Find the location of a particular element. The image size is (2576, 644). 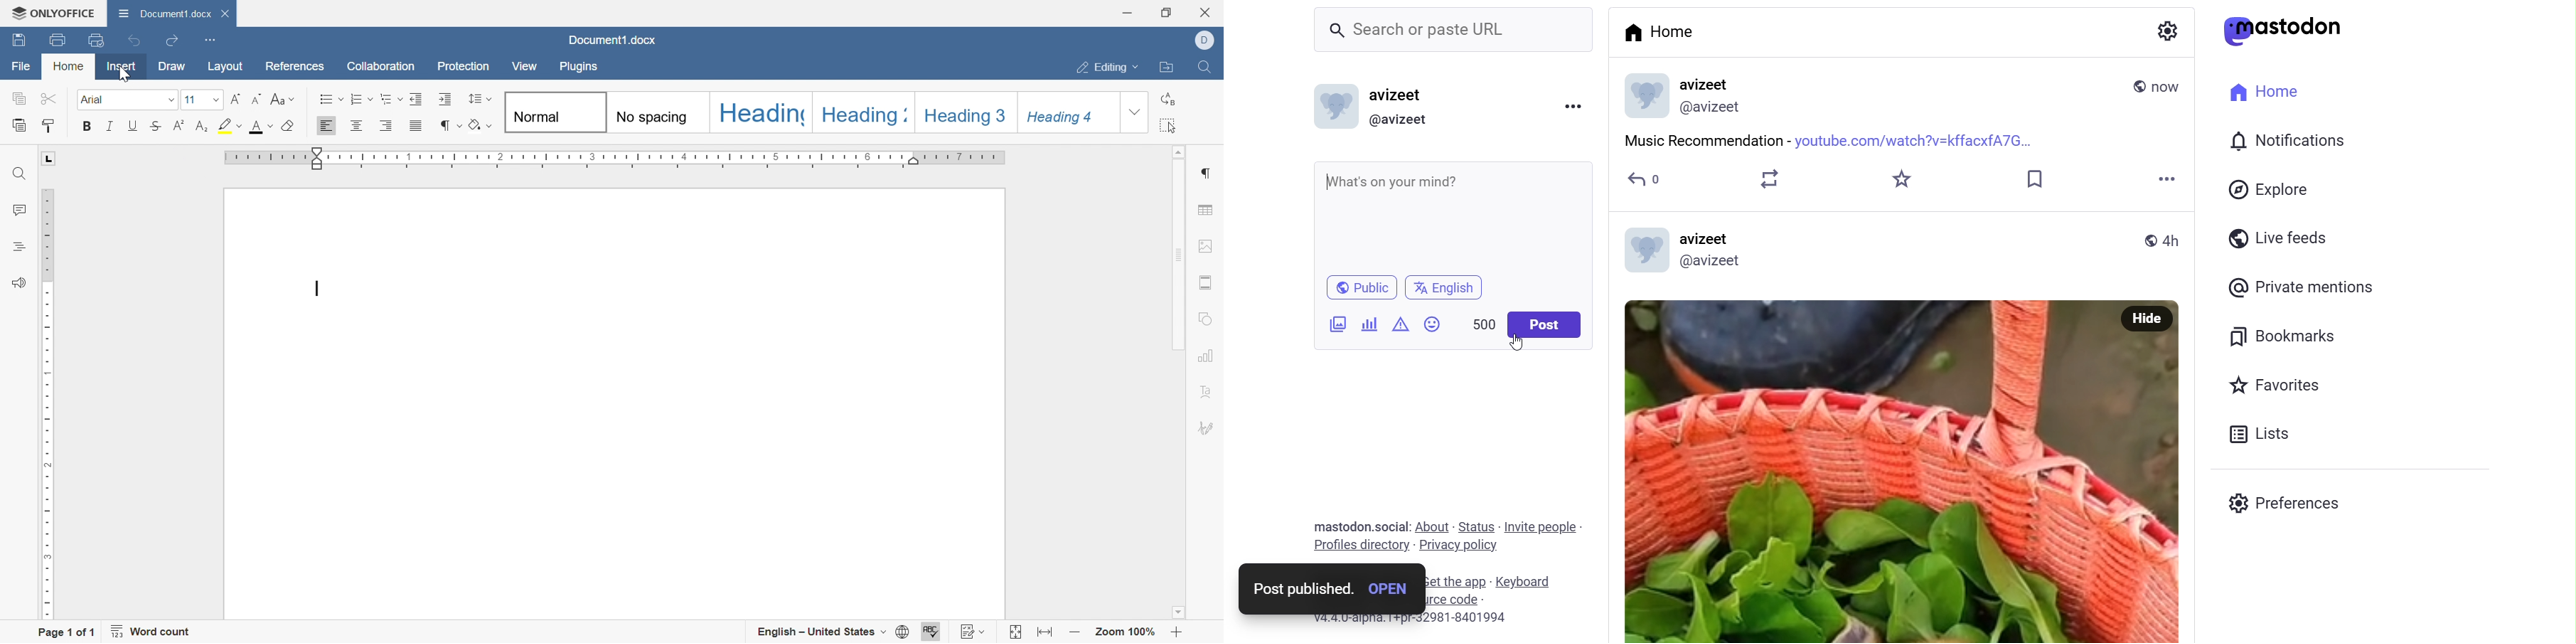

Change case is located at coordinates (281, 100).